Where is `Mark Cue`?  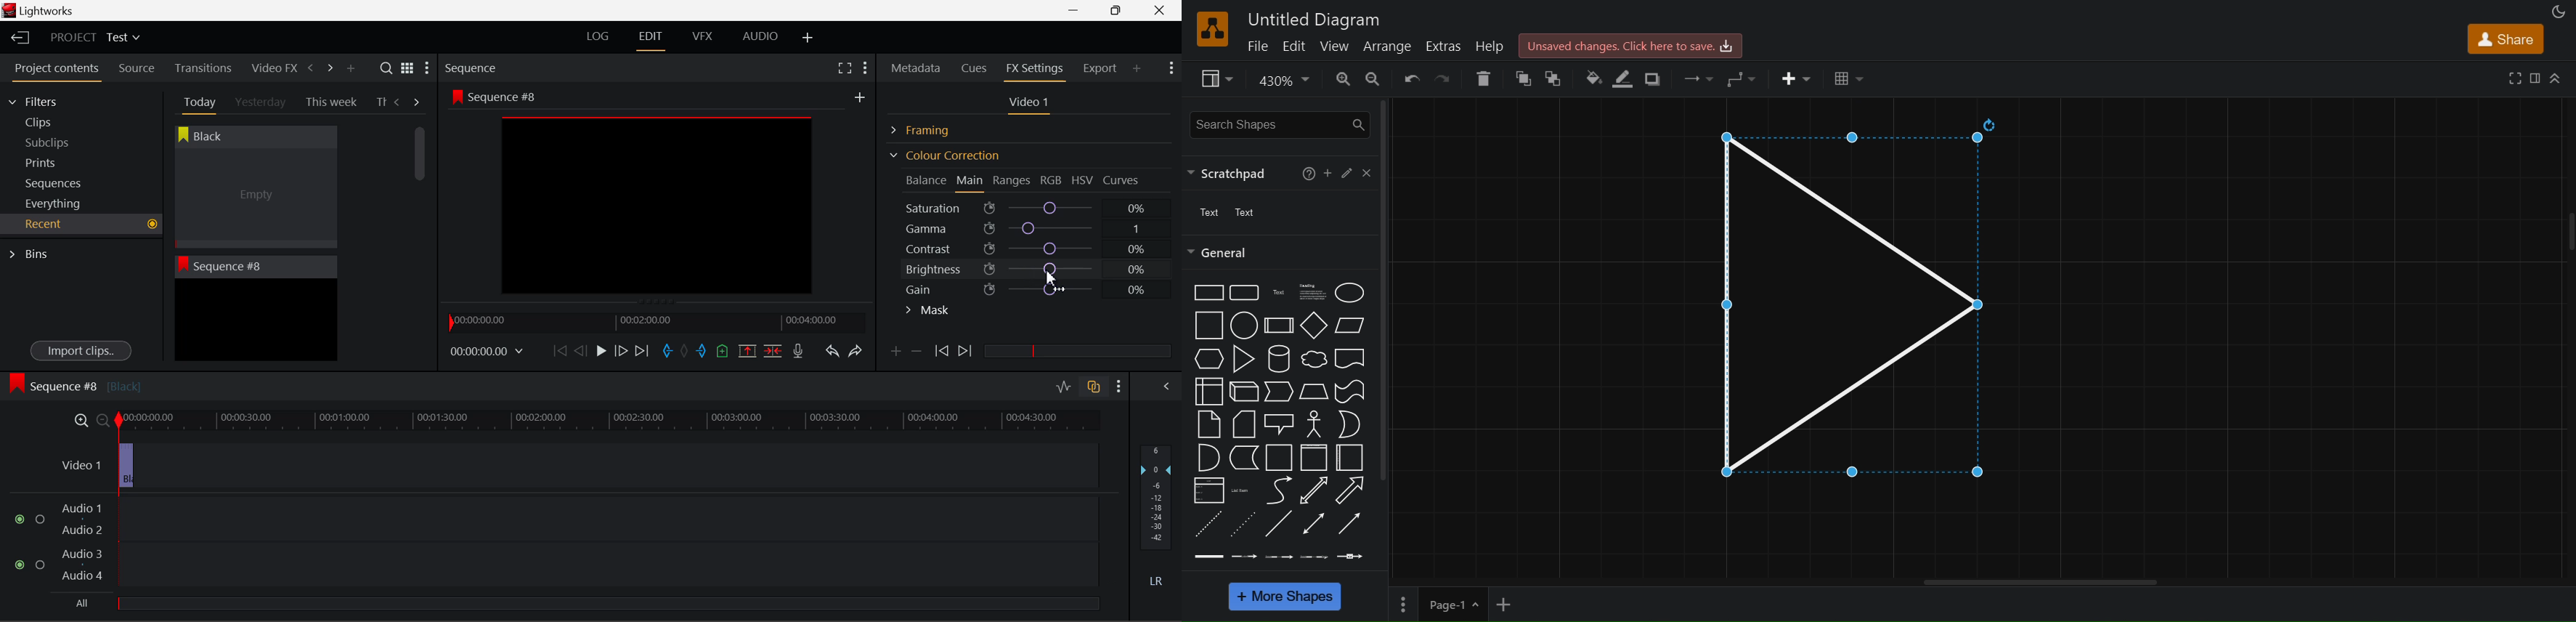 Mark Cue is located at coordinates (721, 352).